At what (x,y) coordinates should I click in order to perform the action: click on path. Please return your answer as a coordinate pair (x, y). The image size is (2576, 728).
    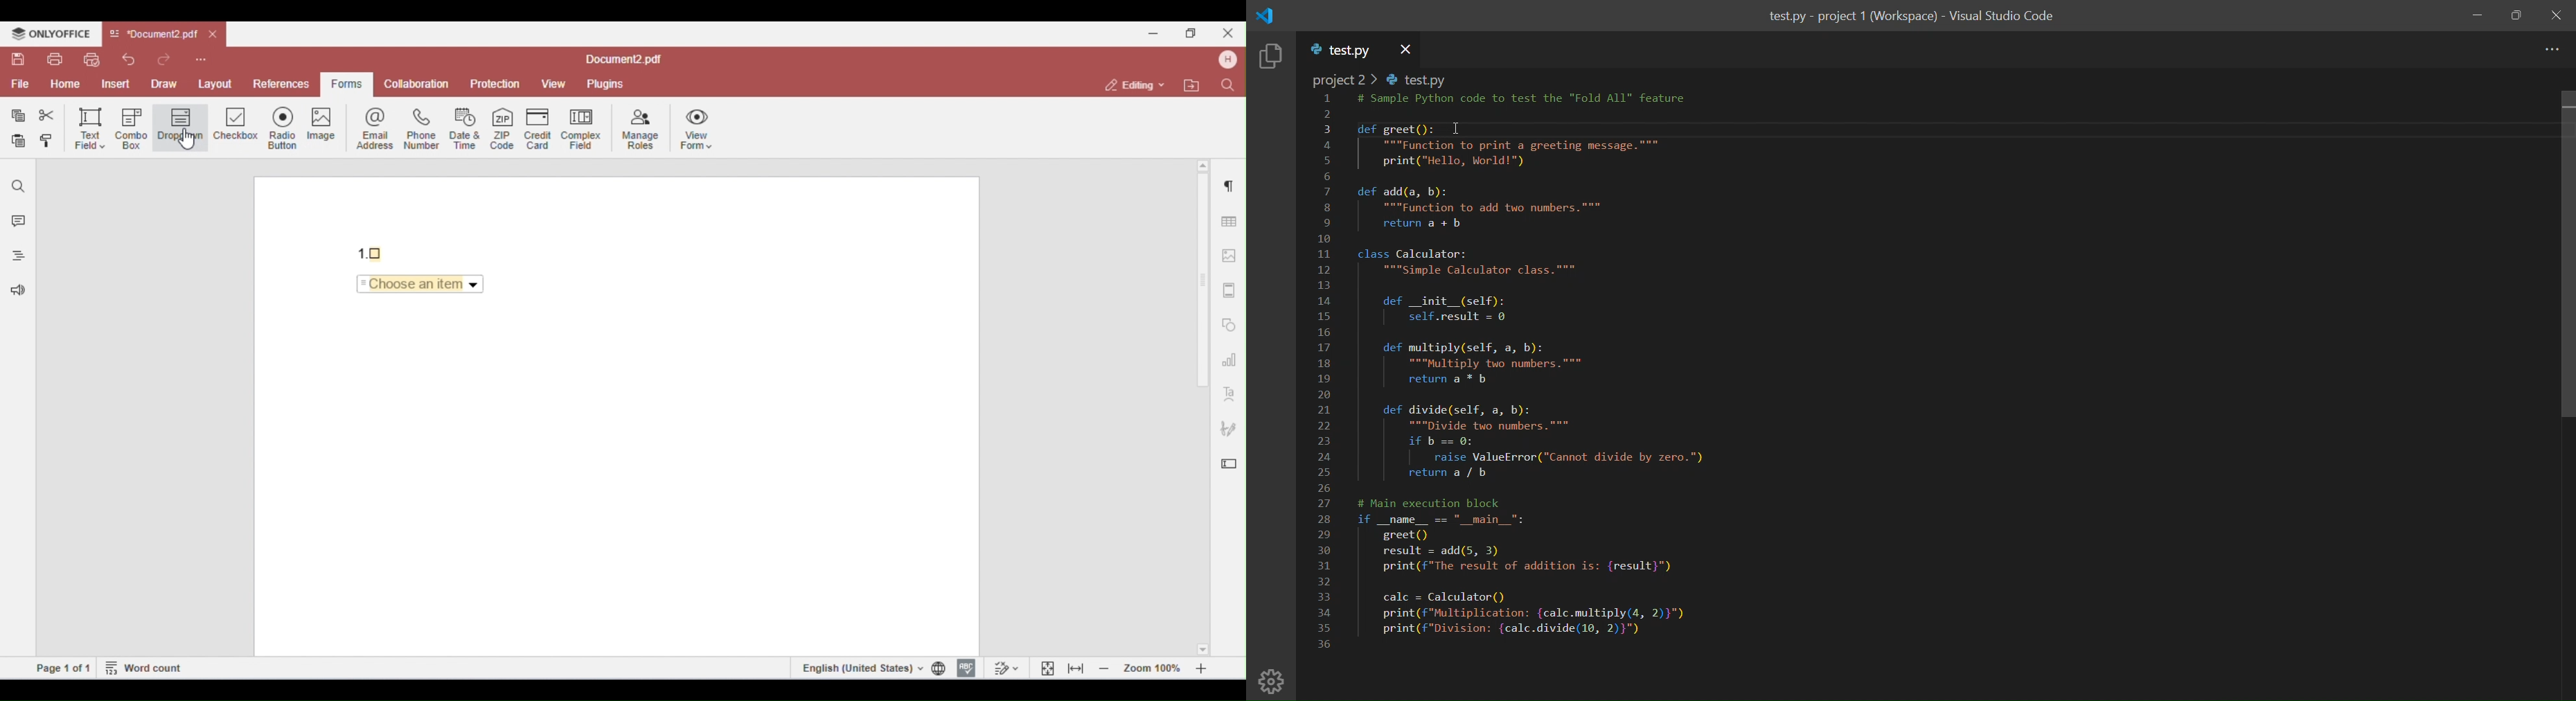
    Looking at the image, I should click on (1384, 80).